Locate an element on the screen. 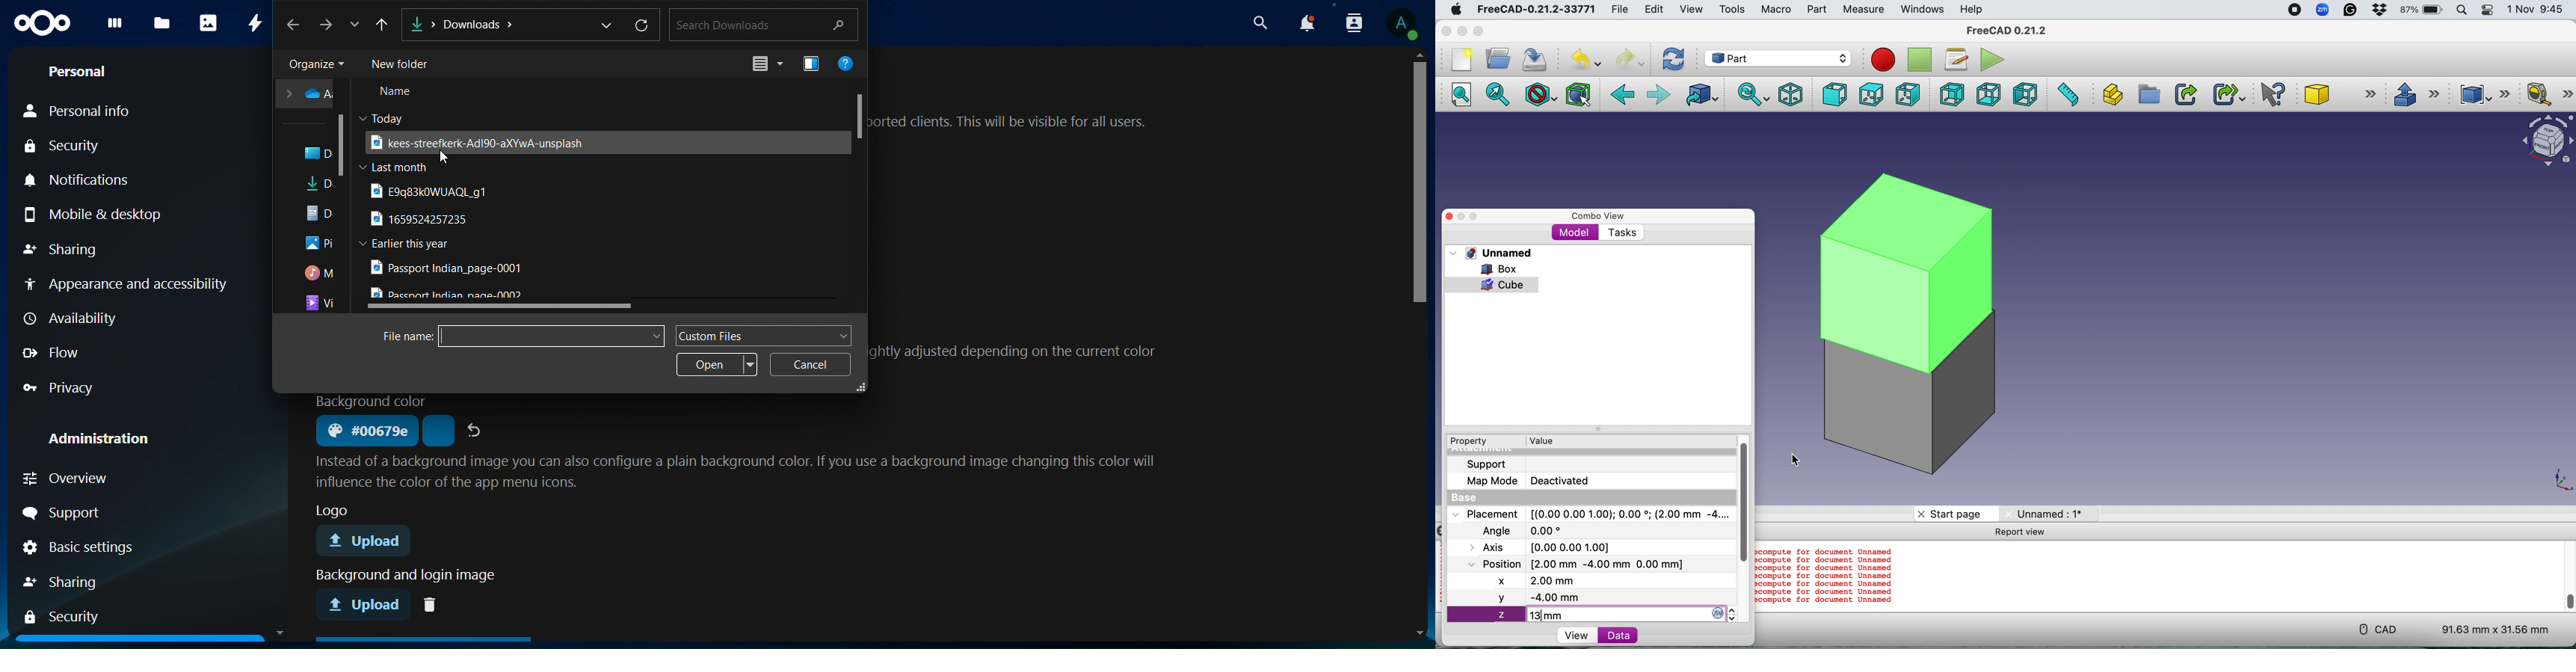 This screenshot has width=2576, height=672. icon is located at coordinates (813, 63).